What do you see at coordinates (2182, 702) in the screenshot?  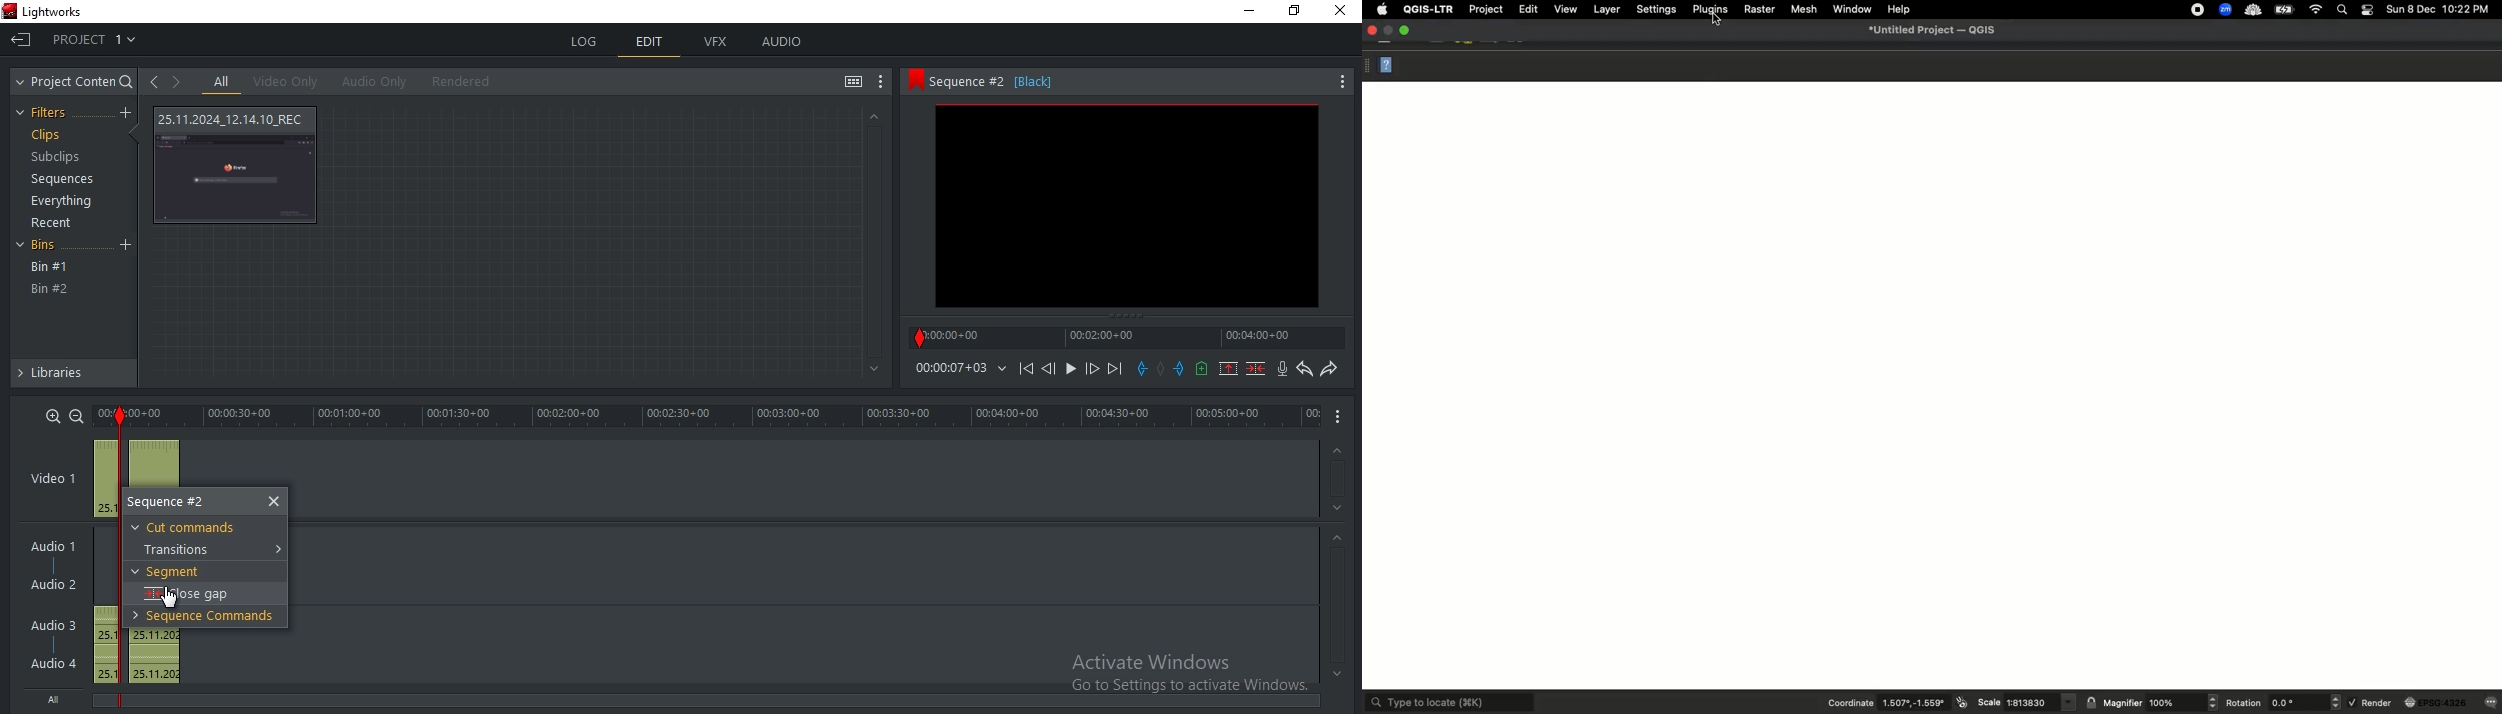 I see `Magnifier` at bounding box center [2182, 702].